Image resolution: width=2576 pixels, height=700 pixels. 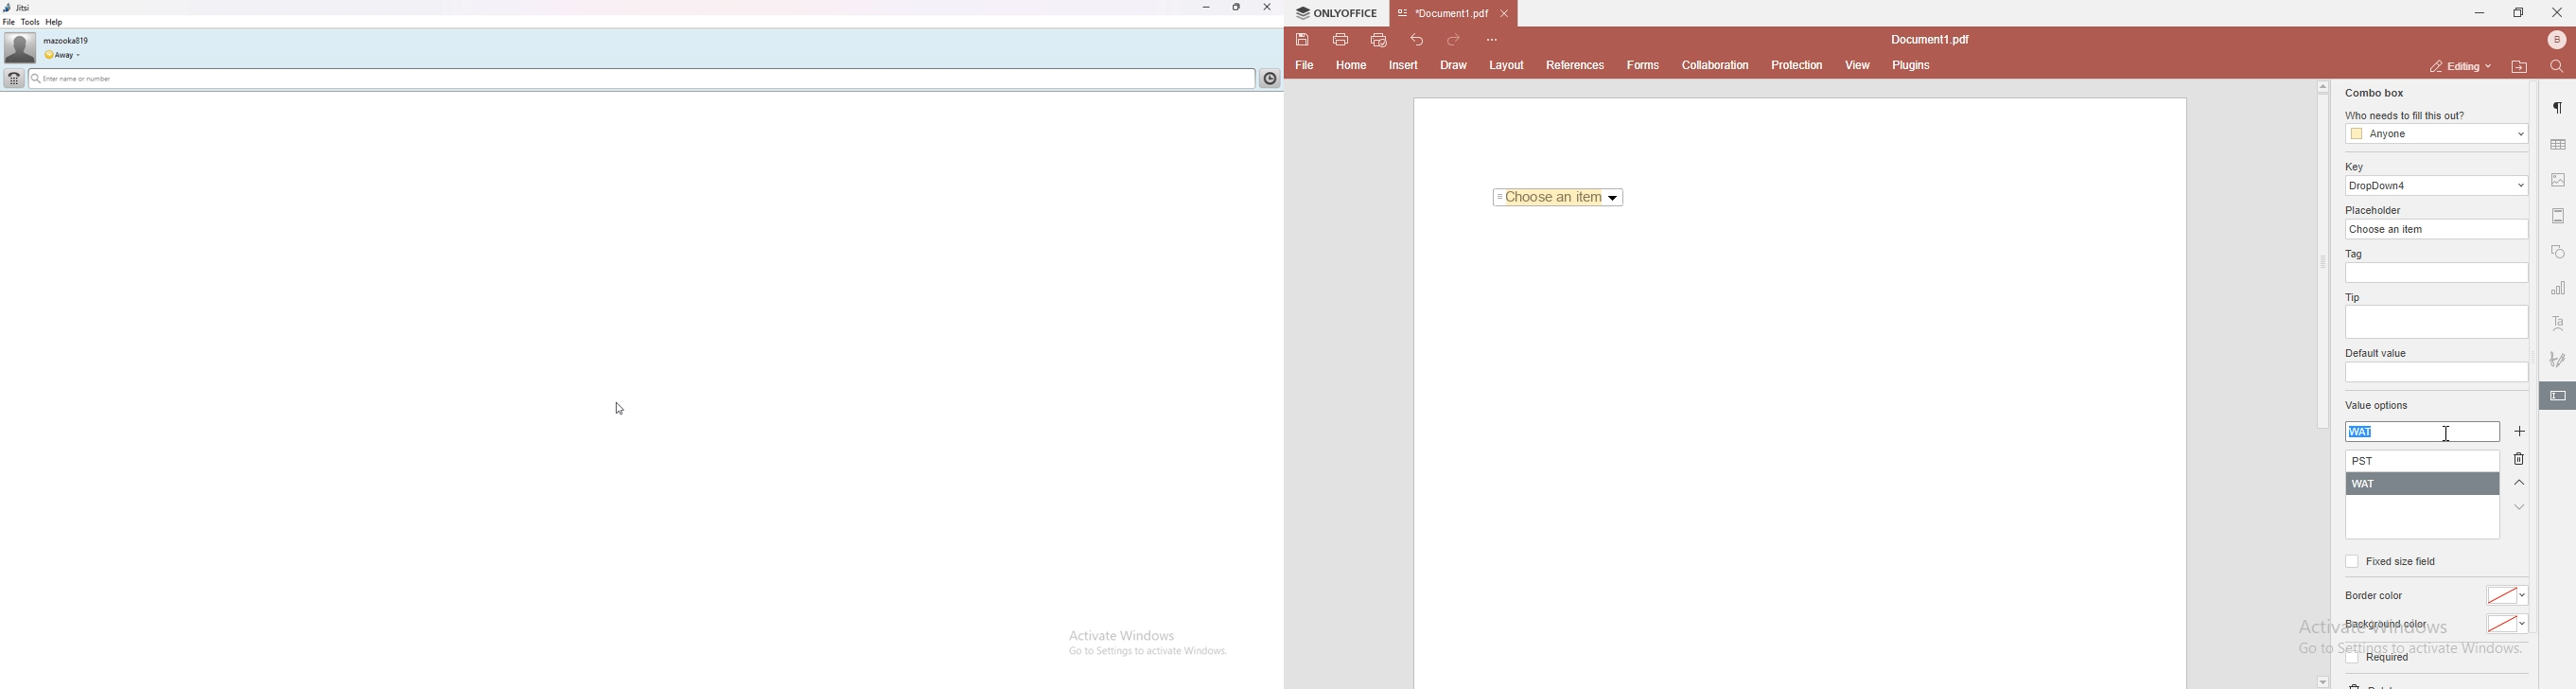 What do you see at coordinates (13, 78) in the screenshot?
I see `dialpad` at bounding box center [13, 78].